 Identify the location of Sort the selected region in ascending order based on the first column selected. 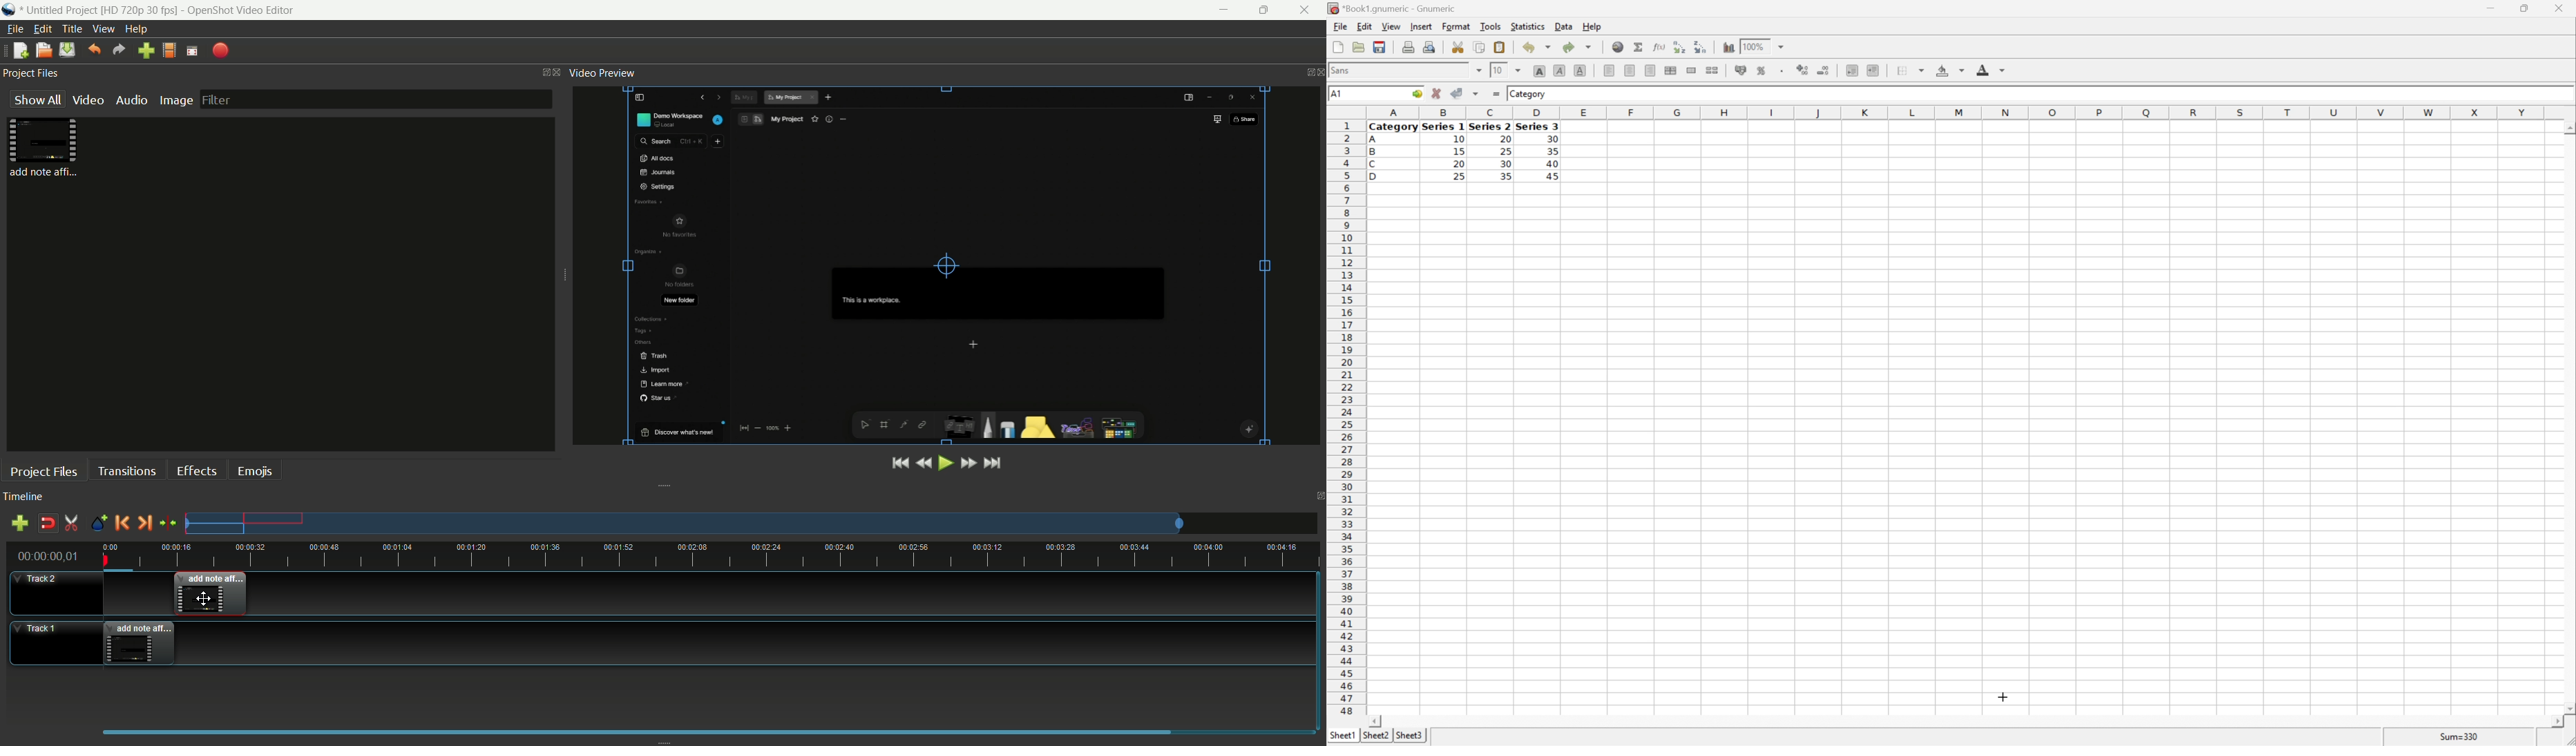
(1679, 47).